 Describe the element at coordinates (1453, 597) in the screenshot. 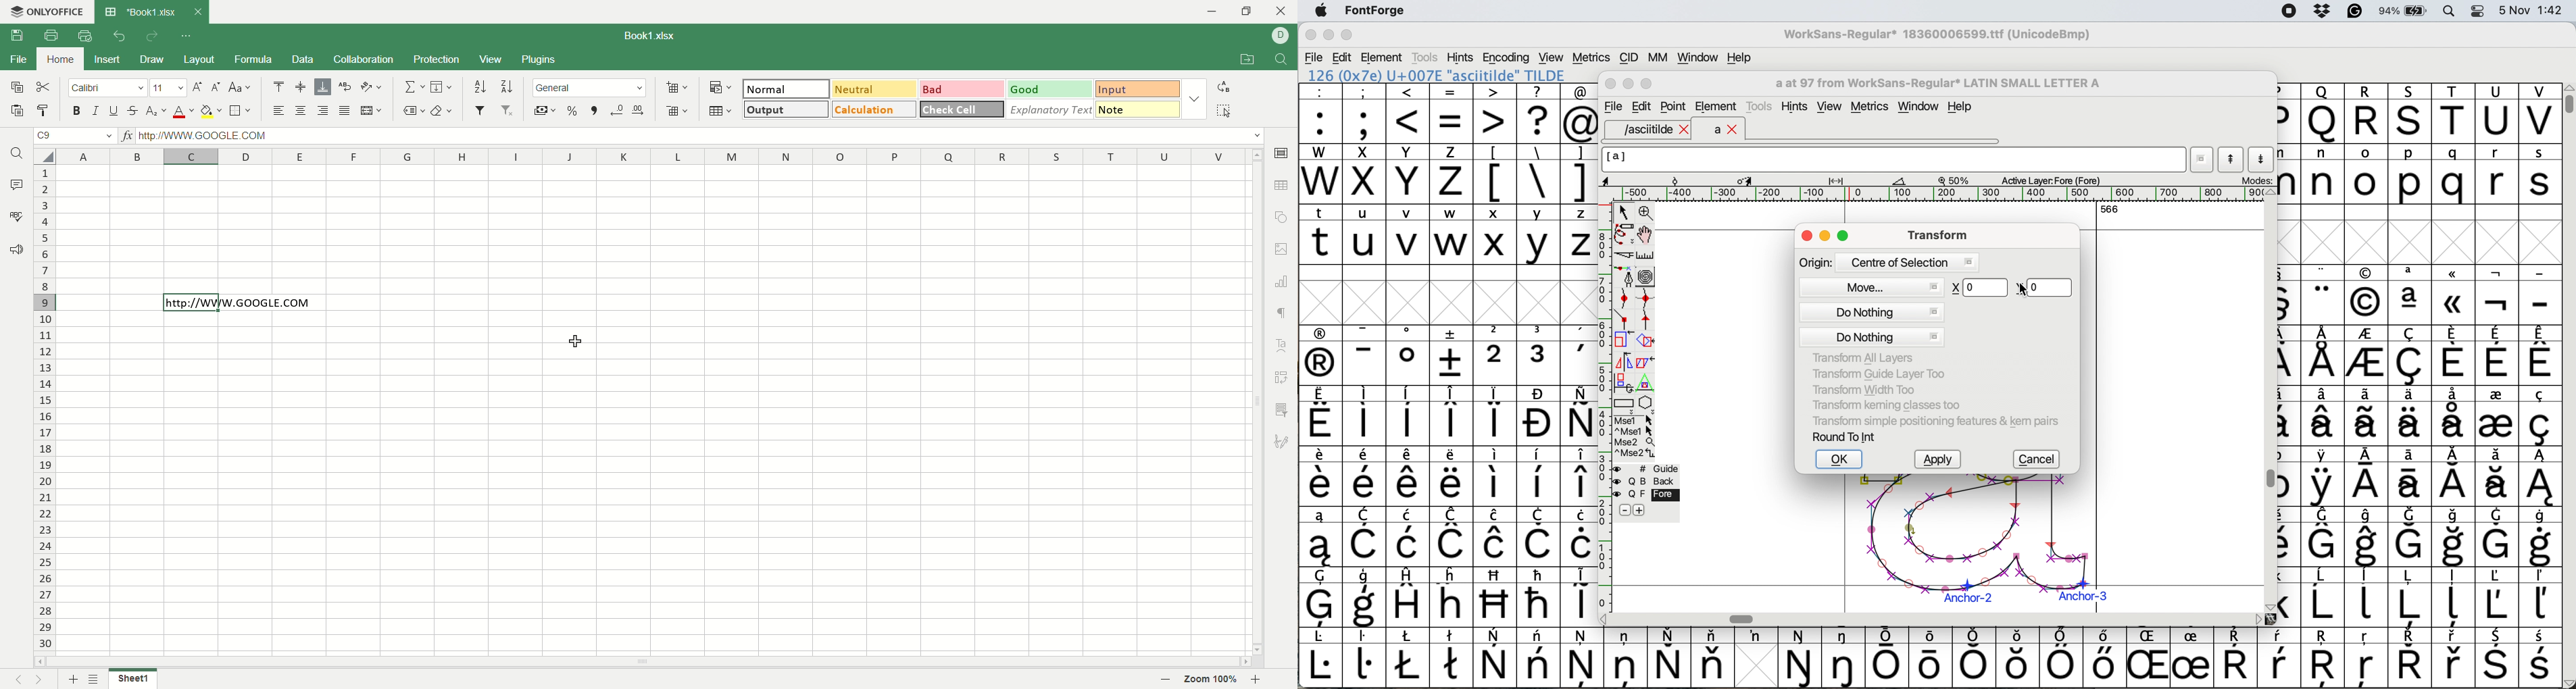

I see `` at that location.